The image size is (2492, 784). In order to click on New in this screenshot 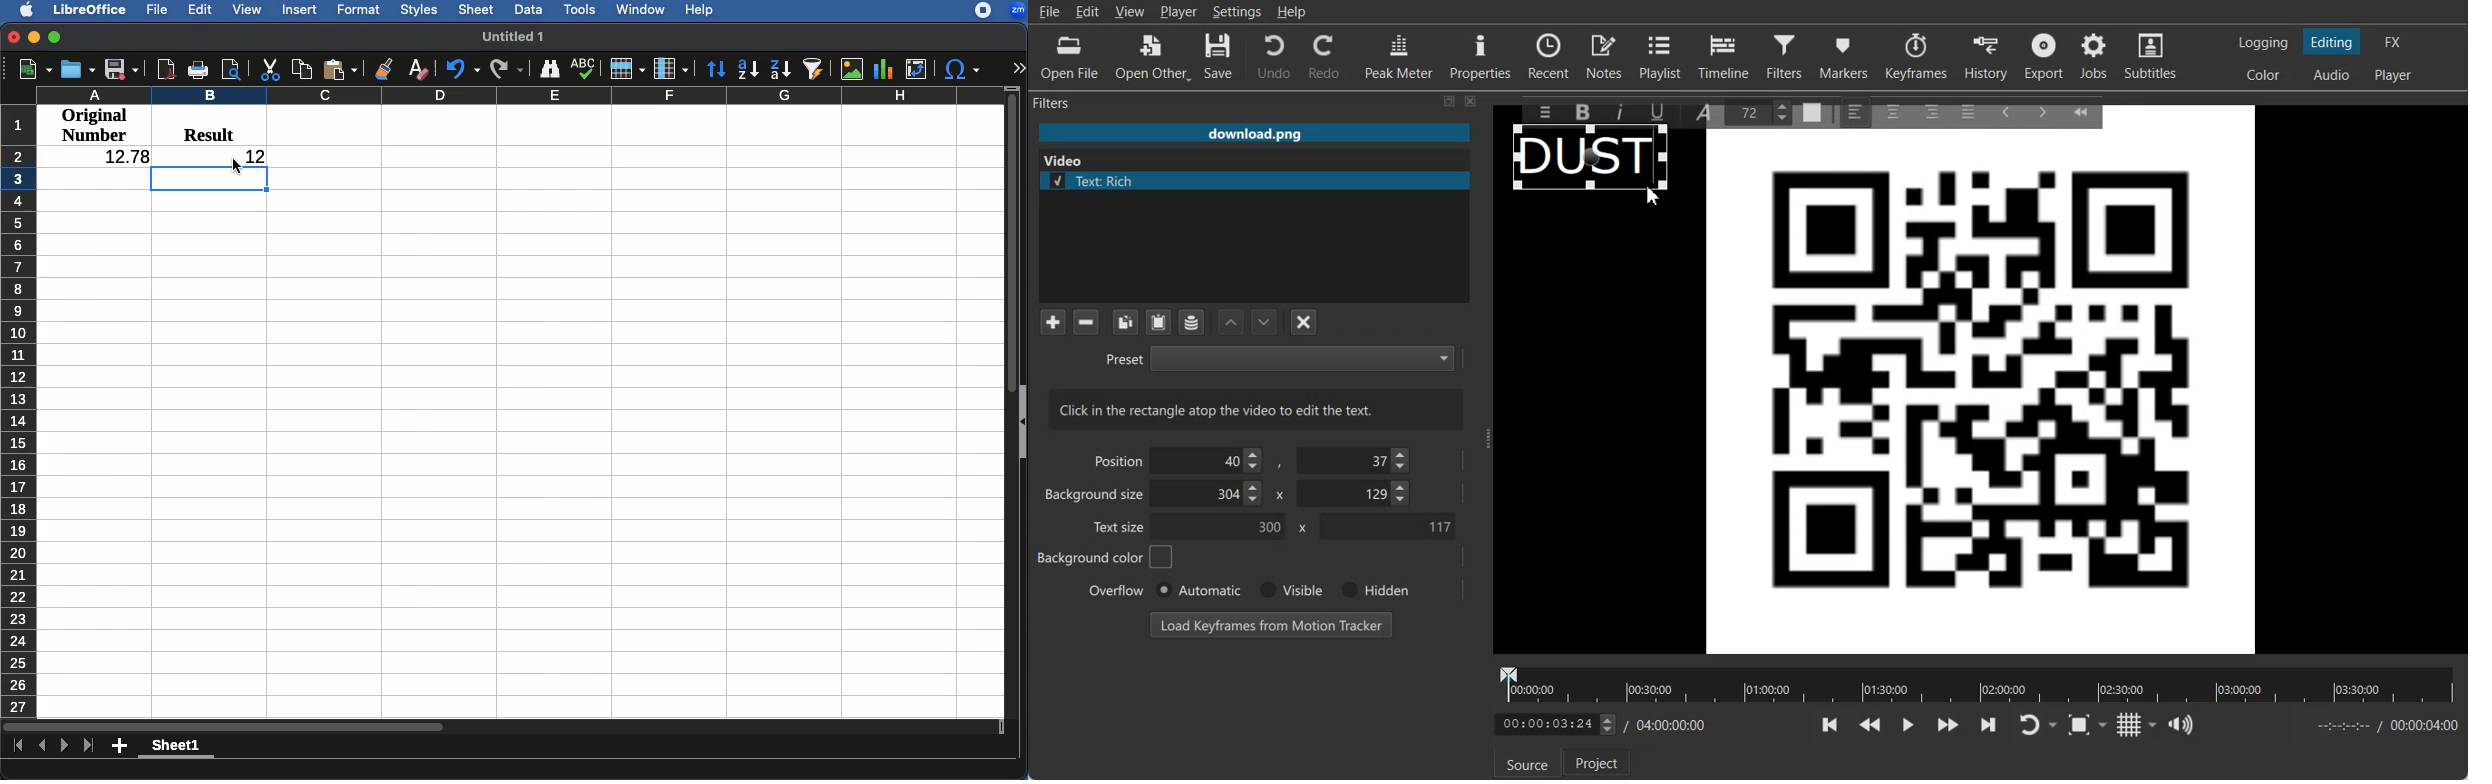, I will do `click(27, 69)`.